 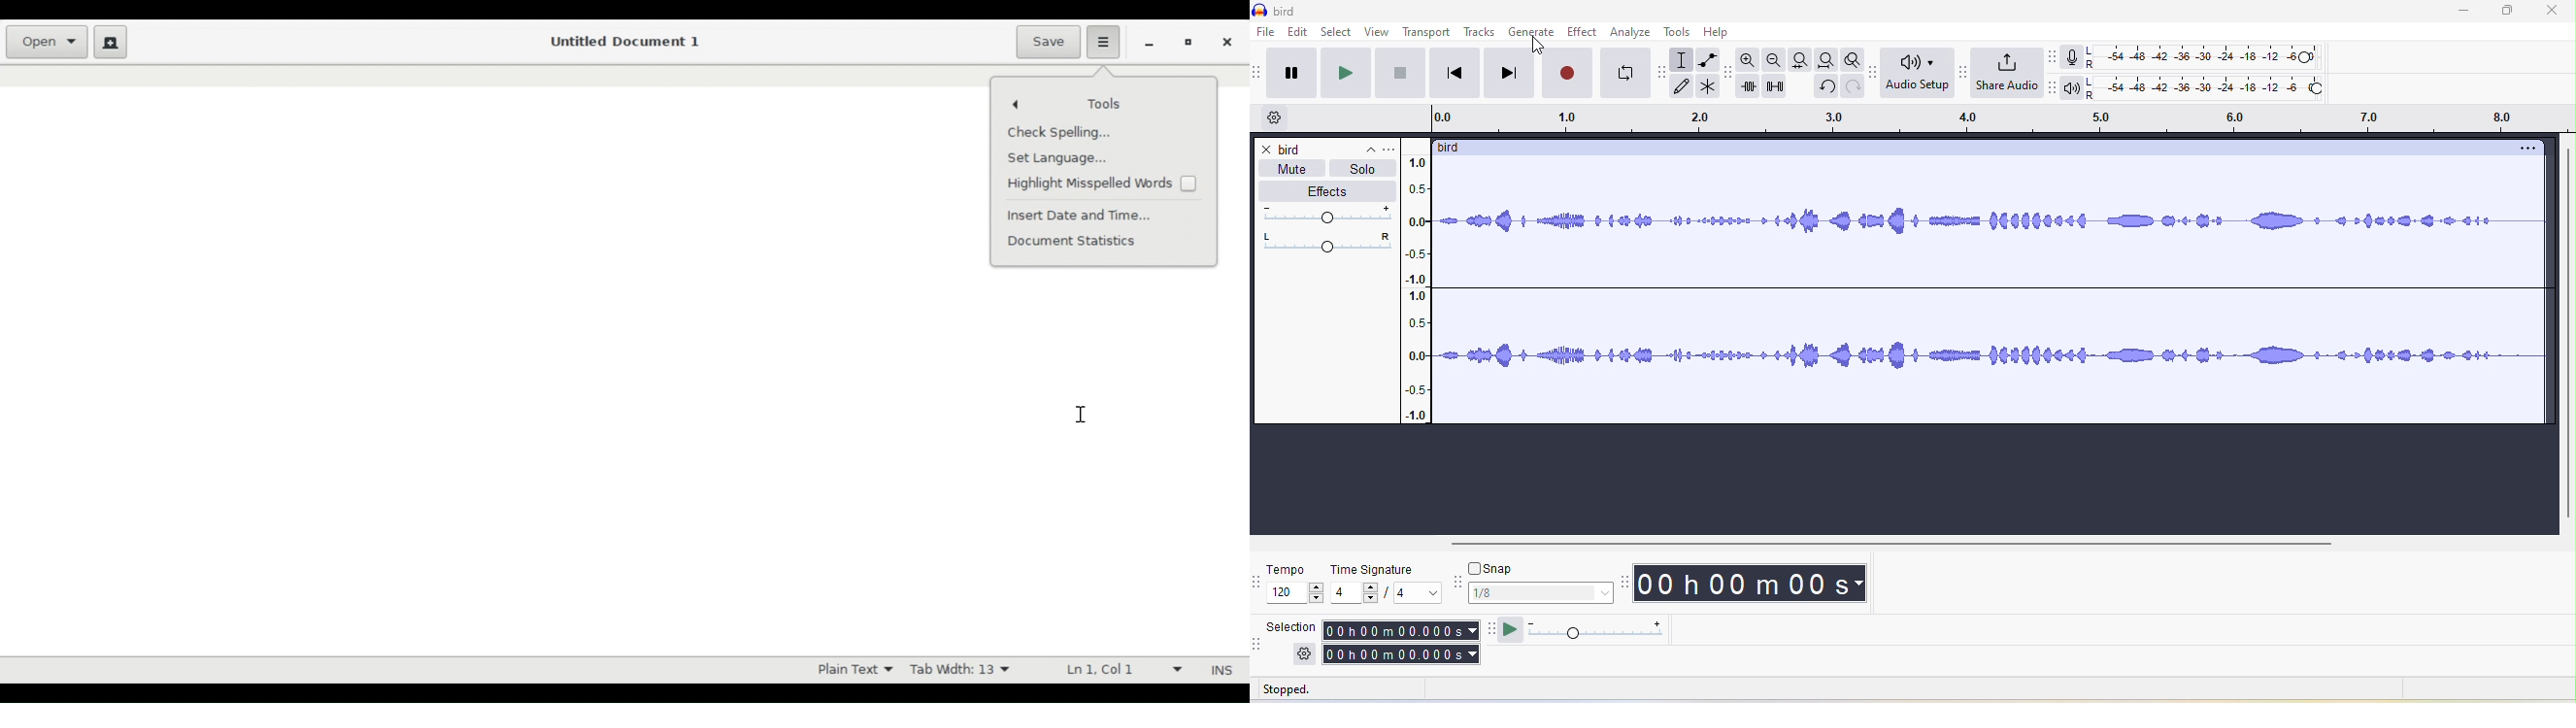 What do you see at coordinates (1219, 670) in the screenshot?
I see `INS` at bounding box center [1219, 670].